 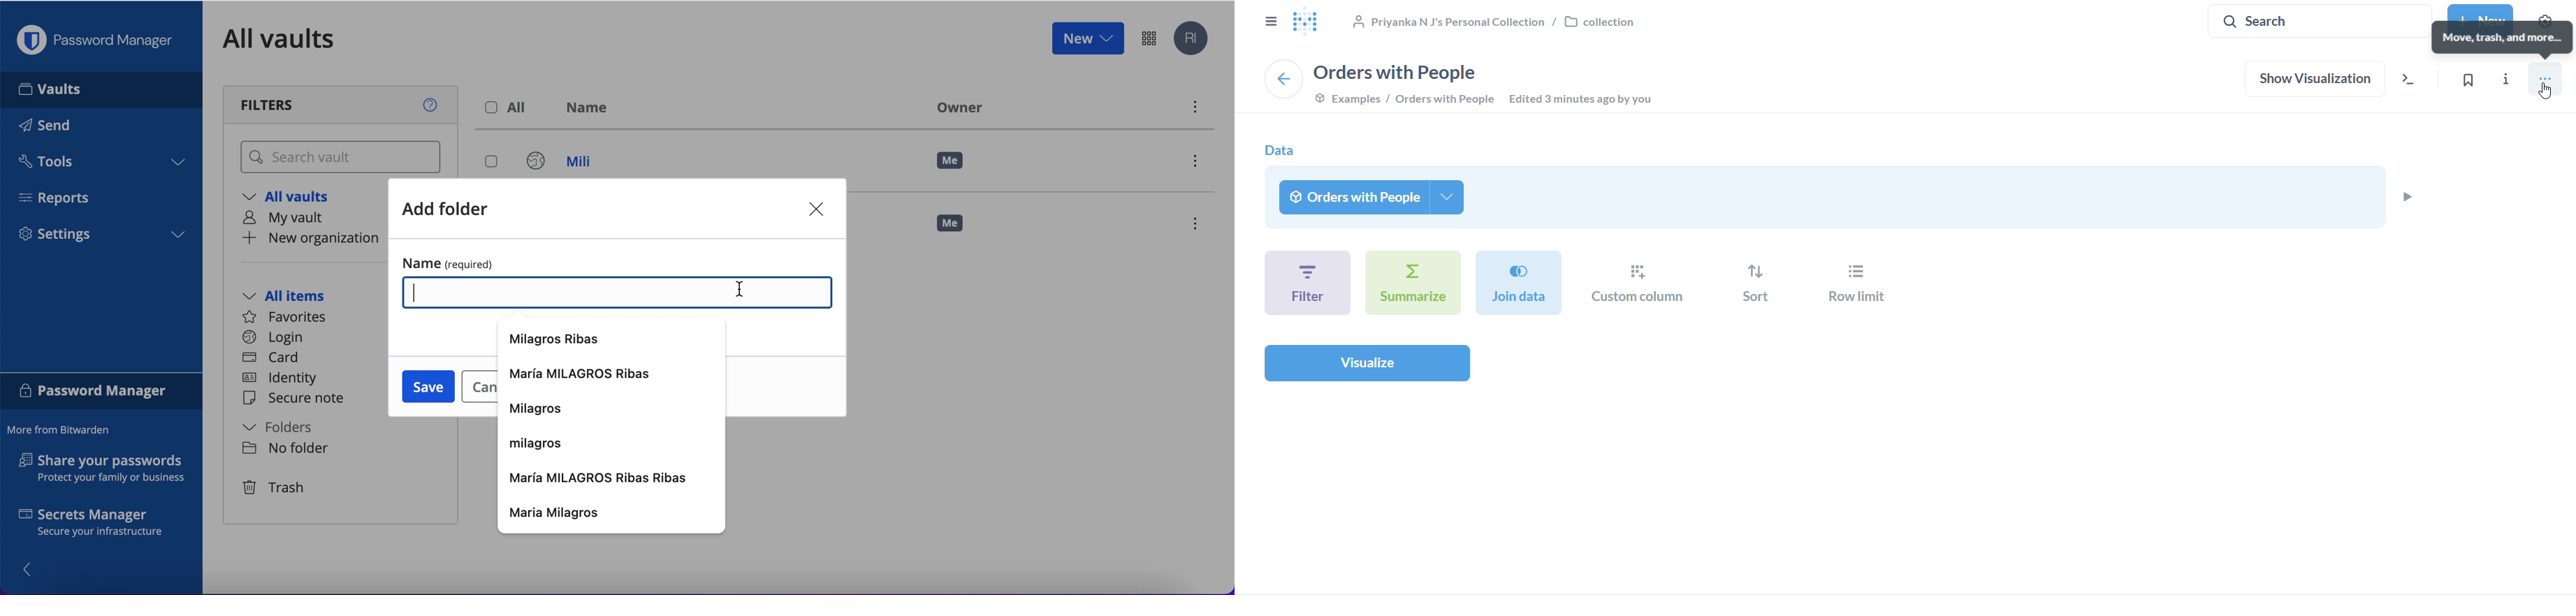 I want to click on menu, so click(x=1194, y=109).